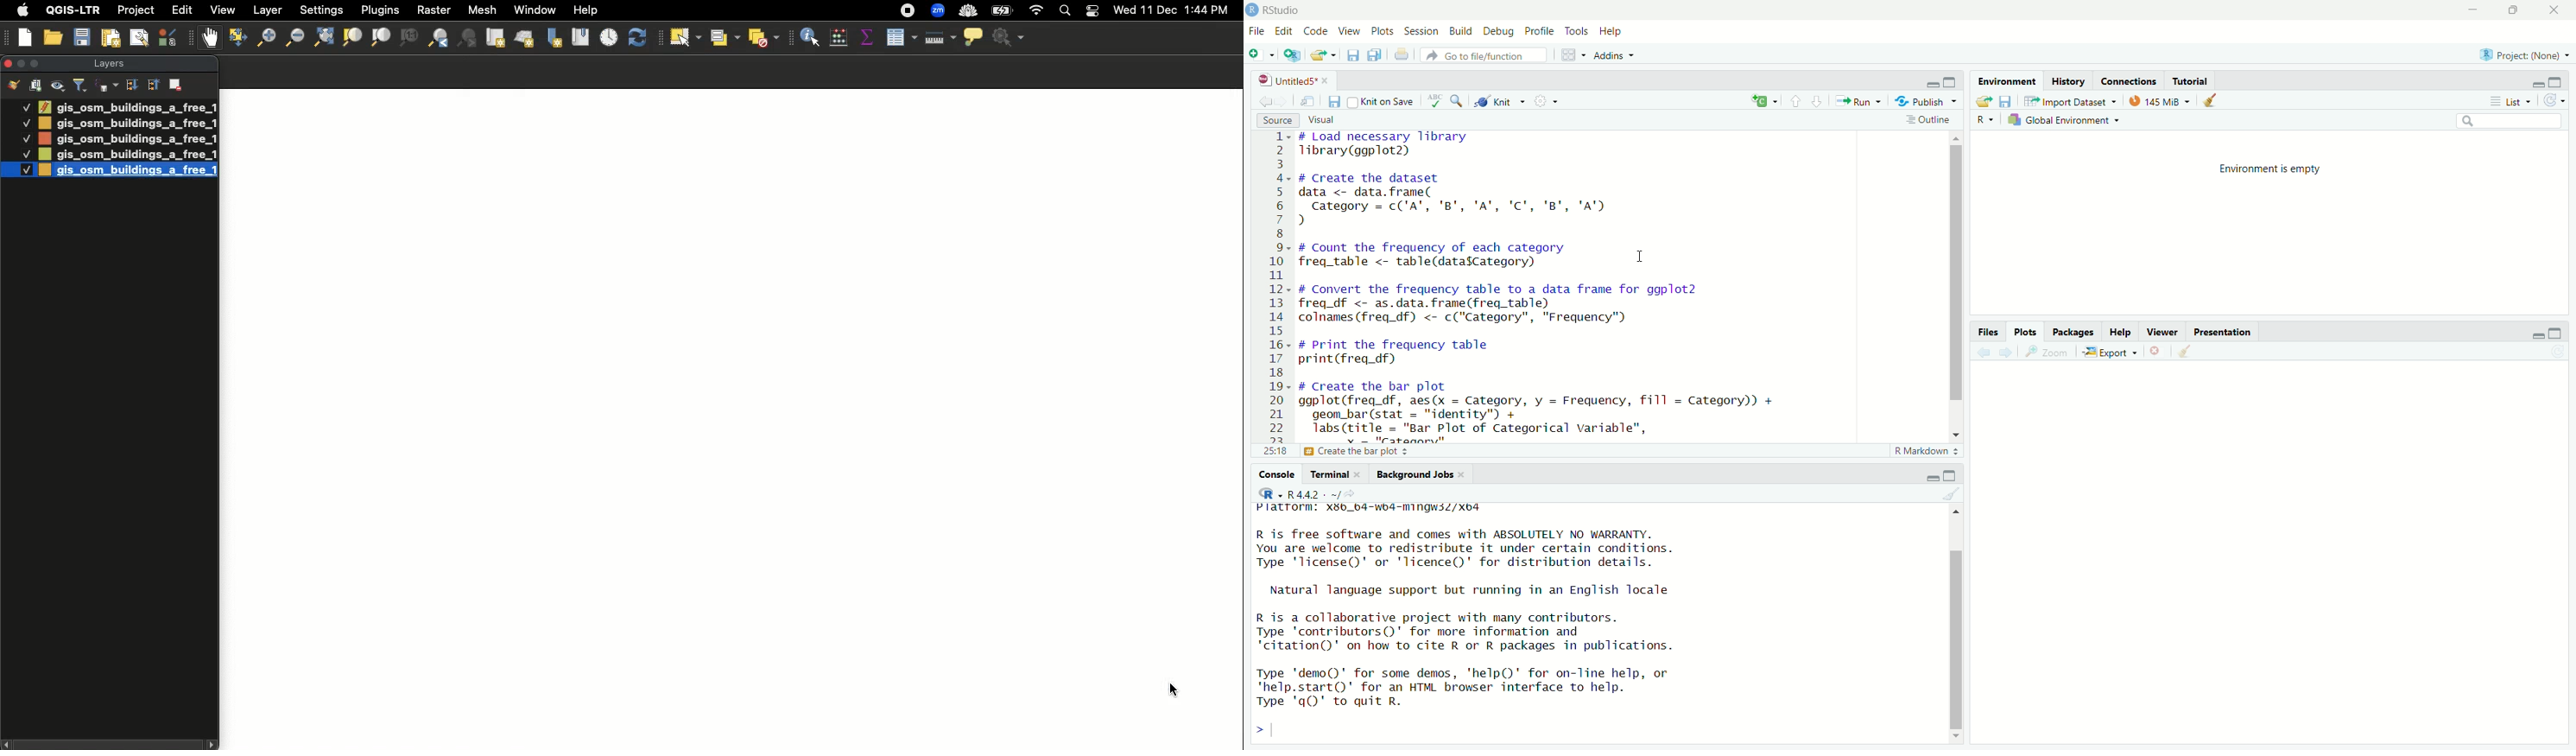  Describe the element at coordinates (1763, 102) in the screenshot. I see `insert new code chunk` at that location.